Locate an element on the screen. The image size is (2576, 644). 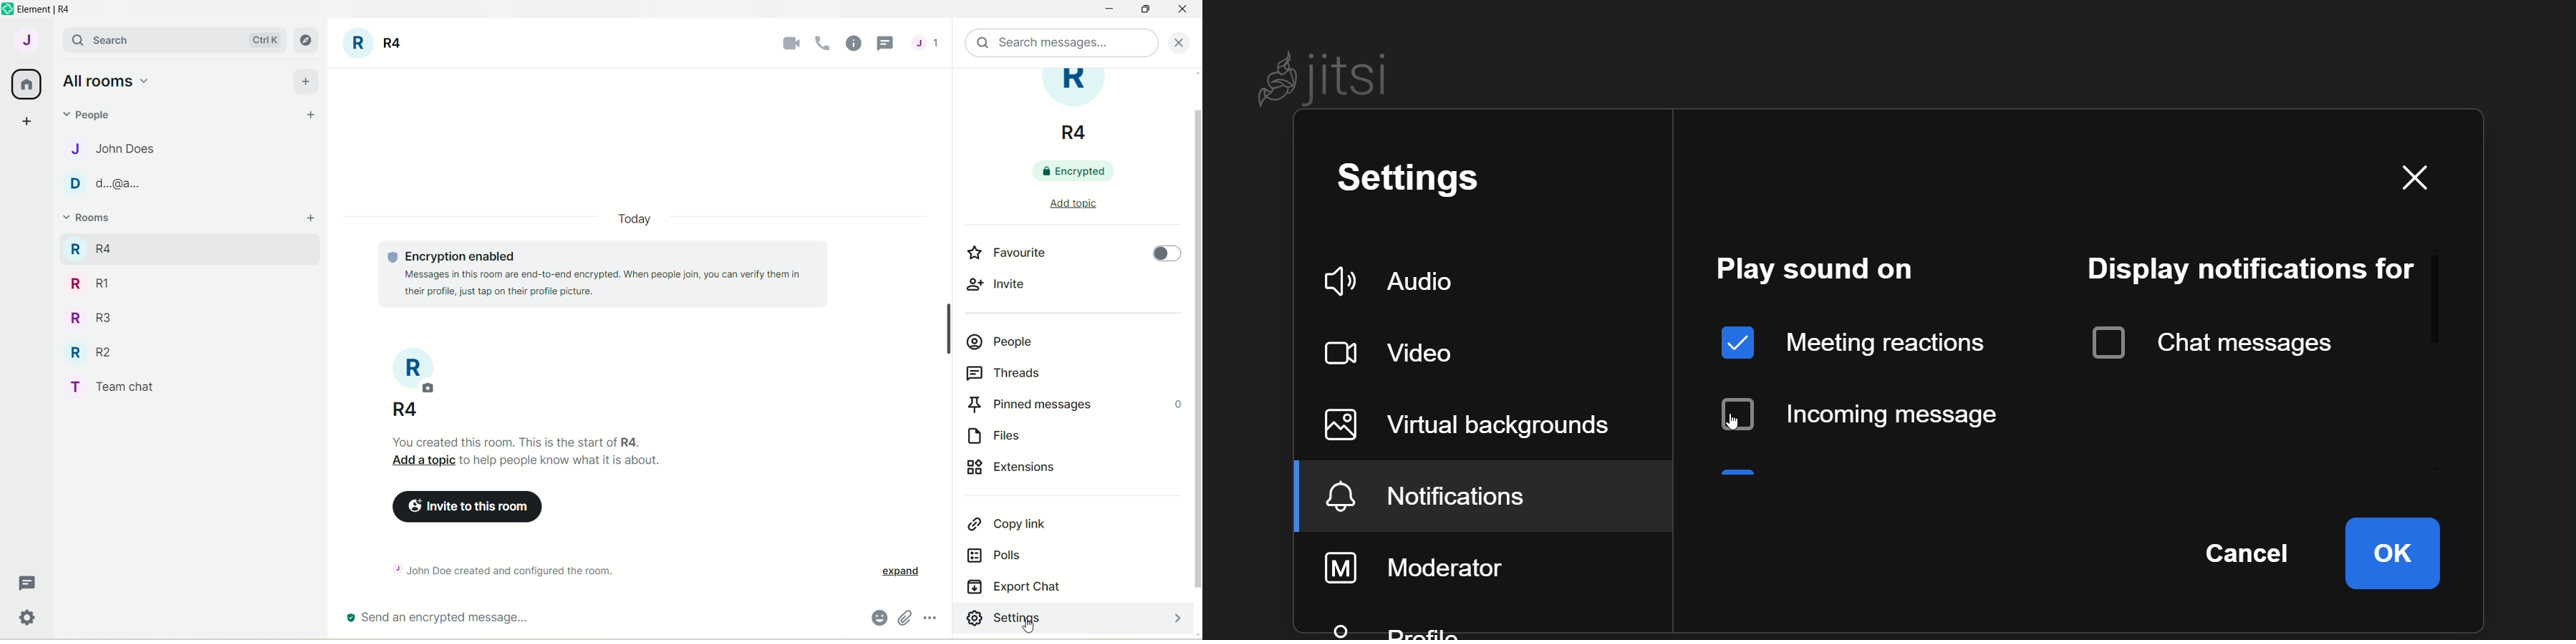
room title is located at coordinates (415, 371).